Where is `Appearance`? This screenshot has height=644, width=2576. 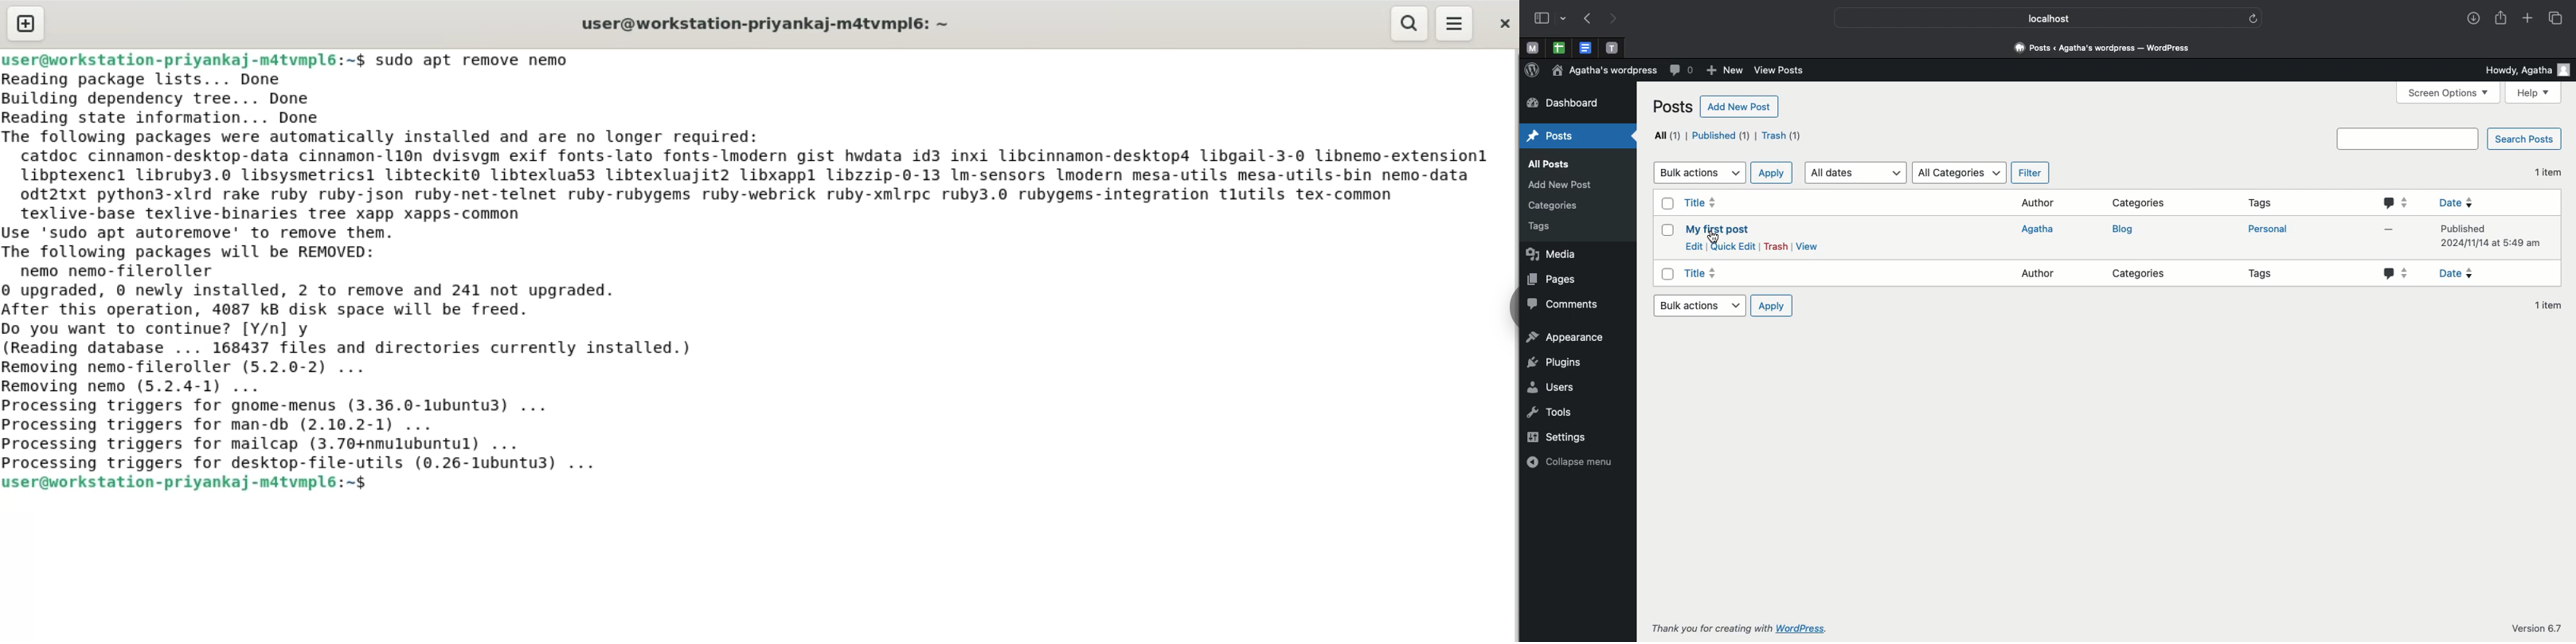 Appearance is located at coordinates (1569, 336).